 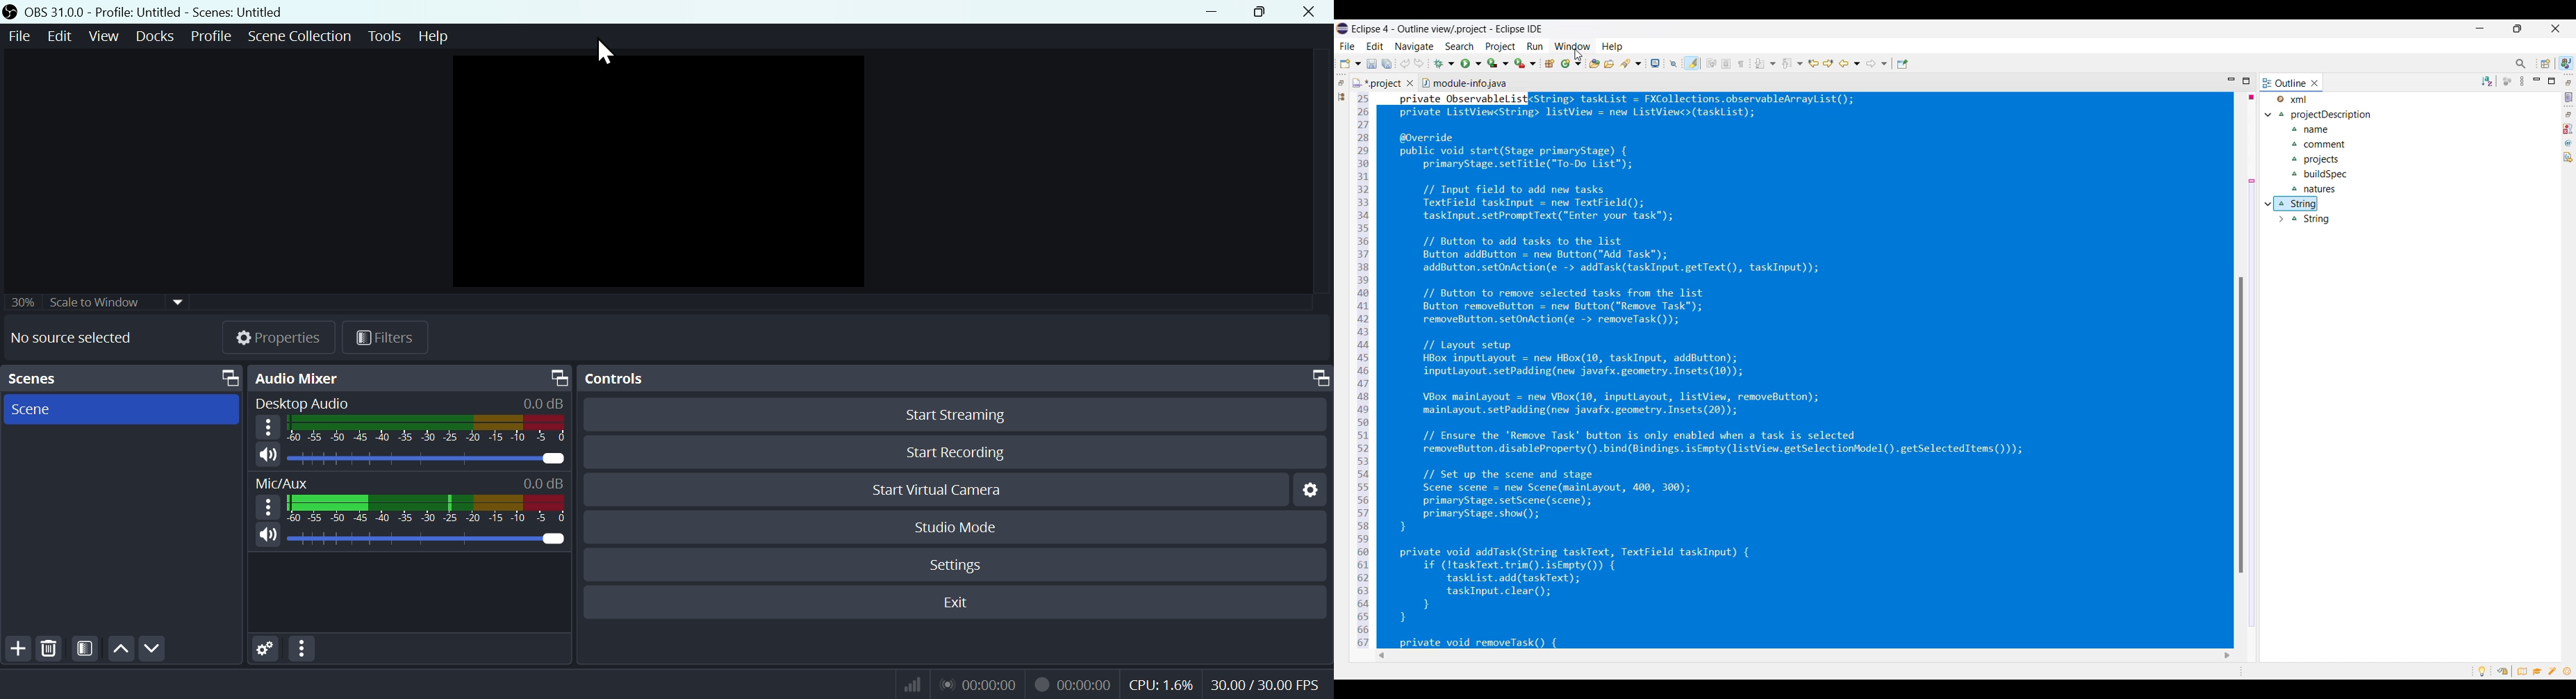 What do you see at coordinates (1342, 28) in the screenshot?
I see `Software logo` at bounding box center [1342, 28].